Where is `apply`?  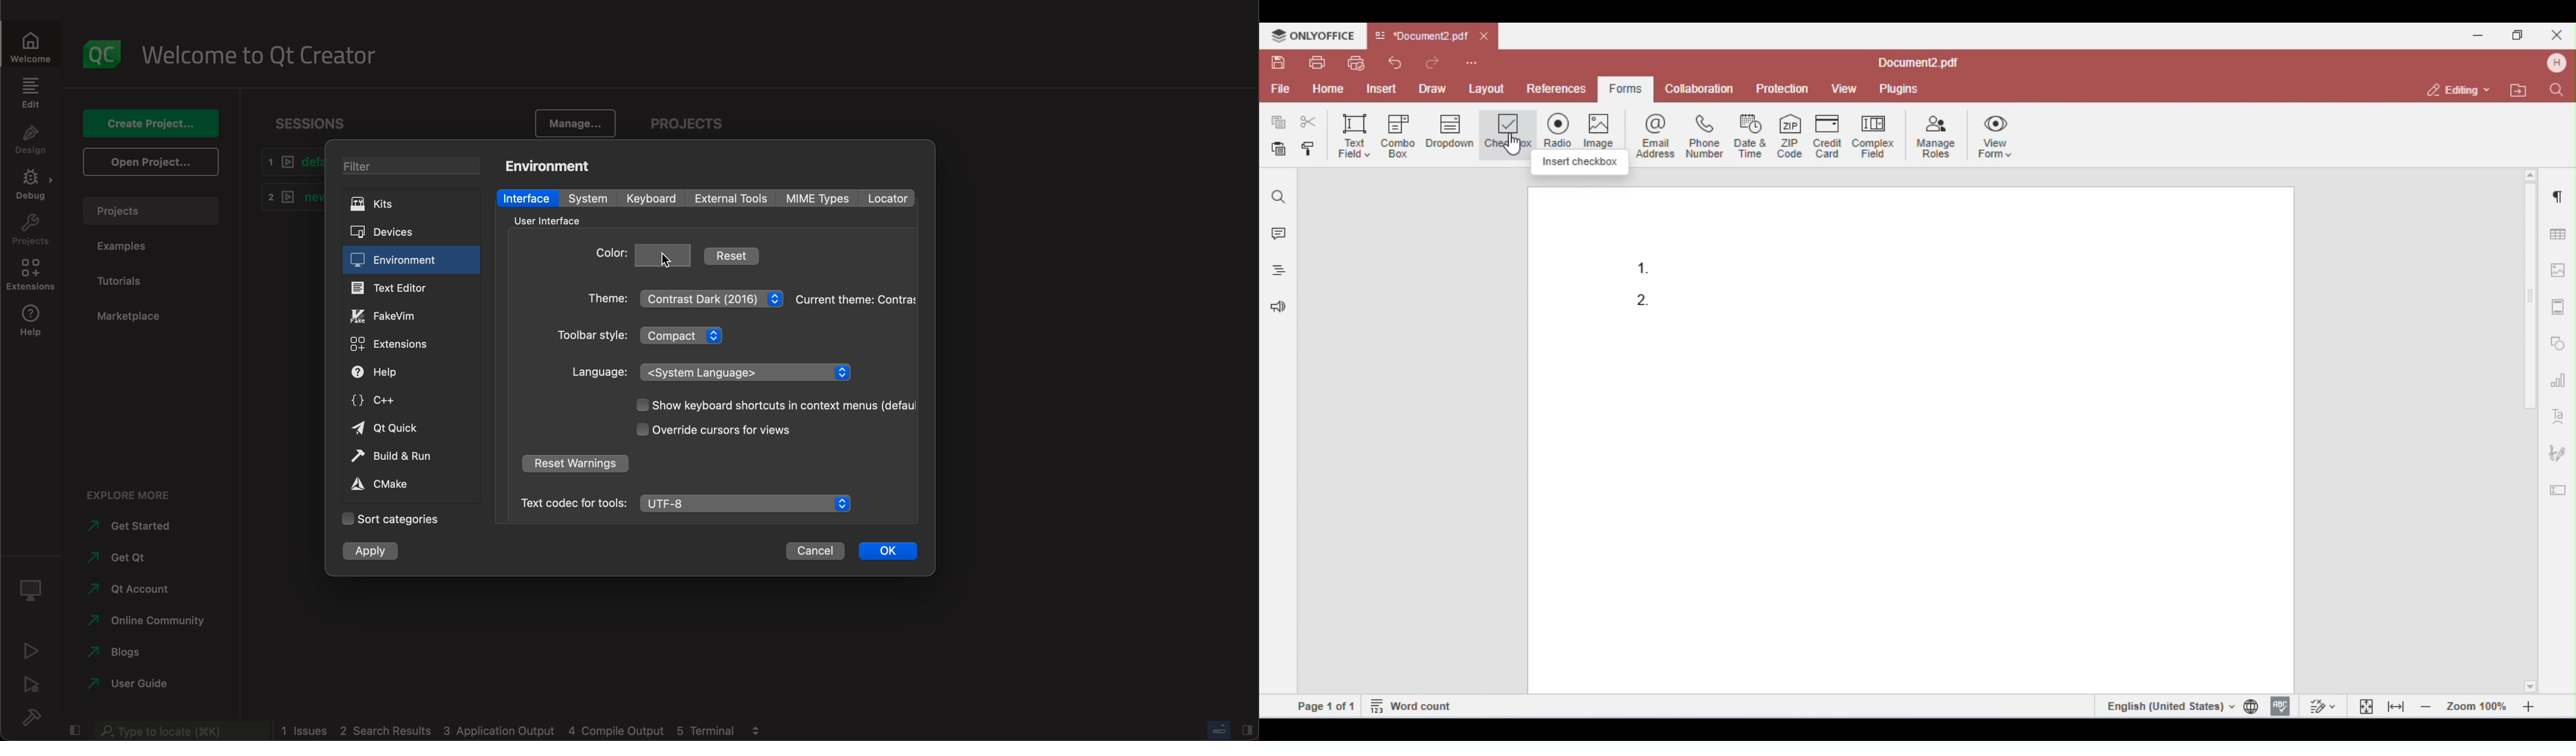 apply is located at coordinates (375, 550).